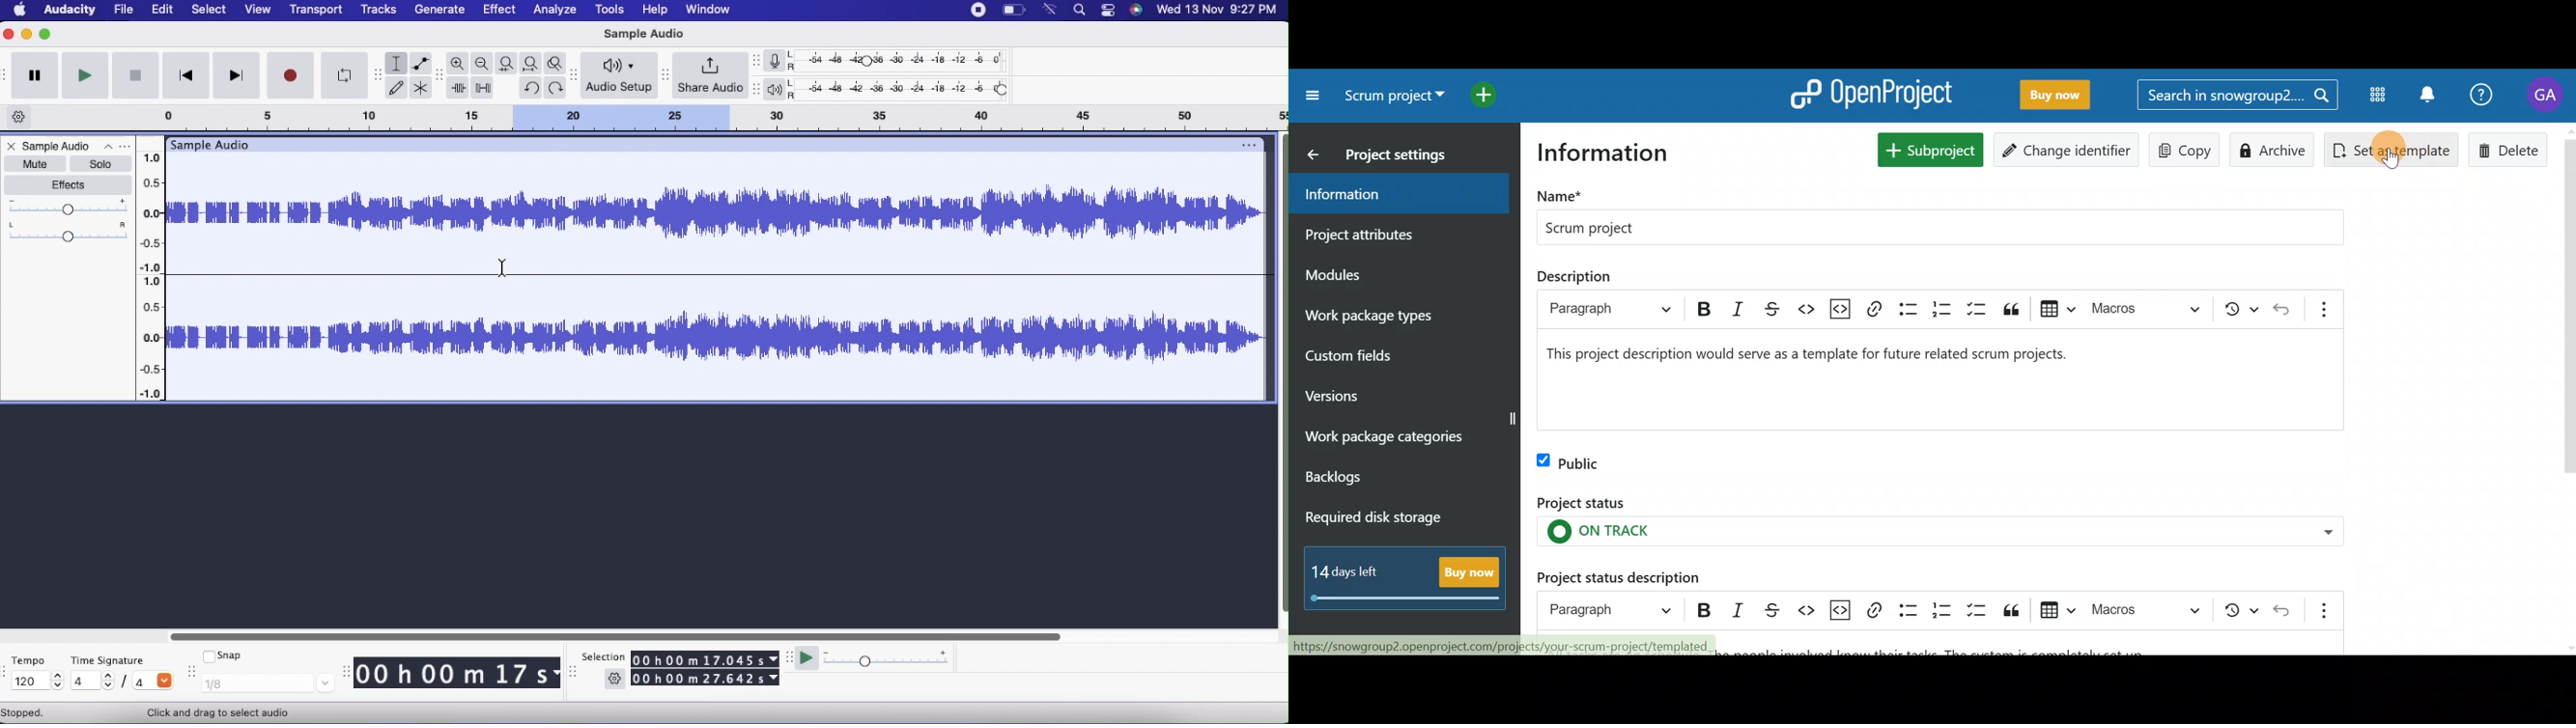 The height and width of the screenshot is (728, 2576). What do you see at coordinates (778, 91) in the screenshot?
I see `Playback meter` at bounding box center [778, 91].